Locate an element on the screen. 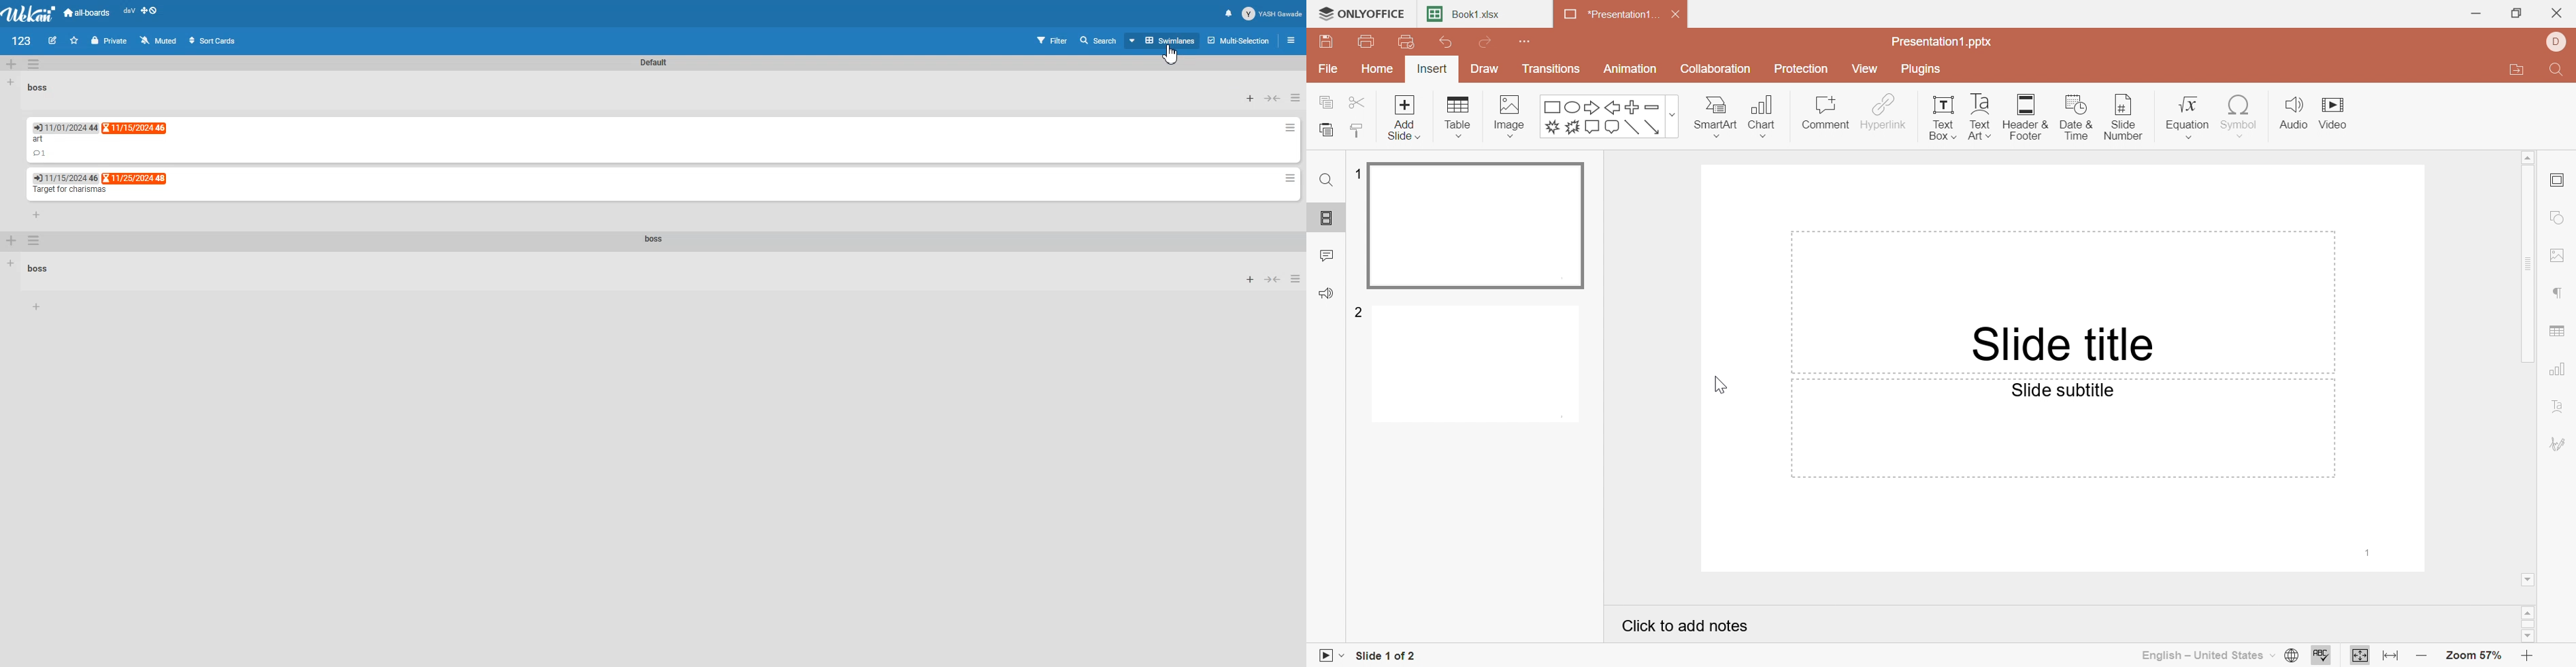 The image size is (2576, 672). Copy Style is located at coordinates (1357, 130).